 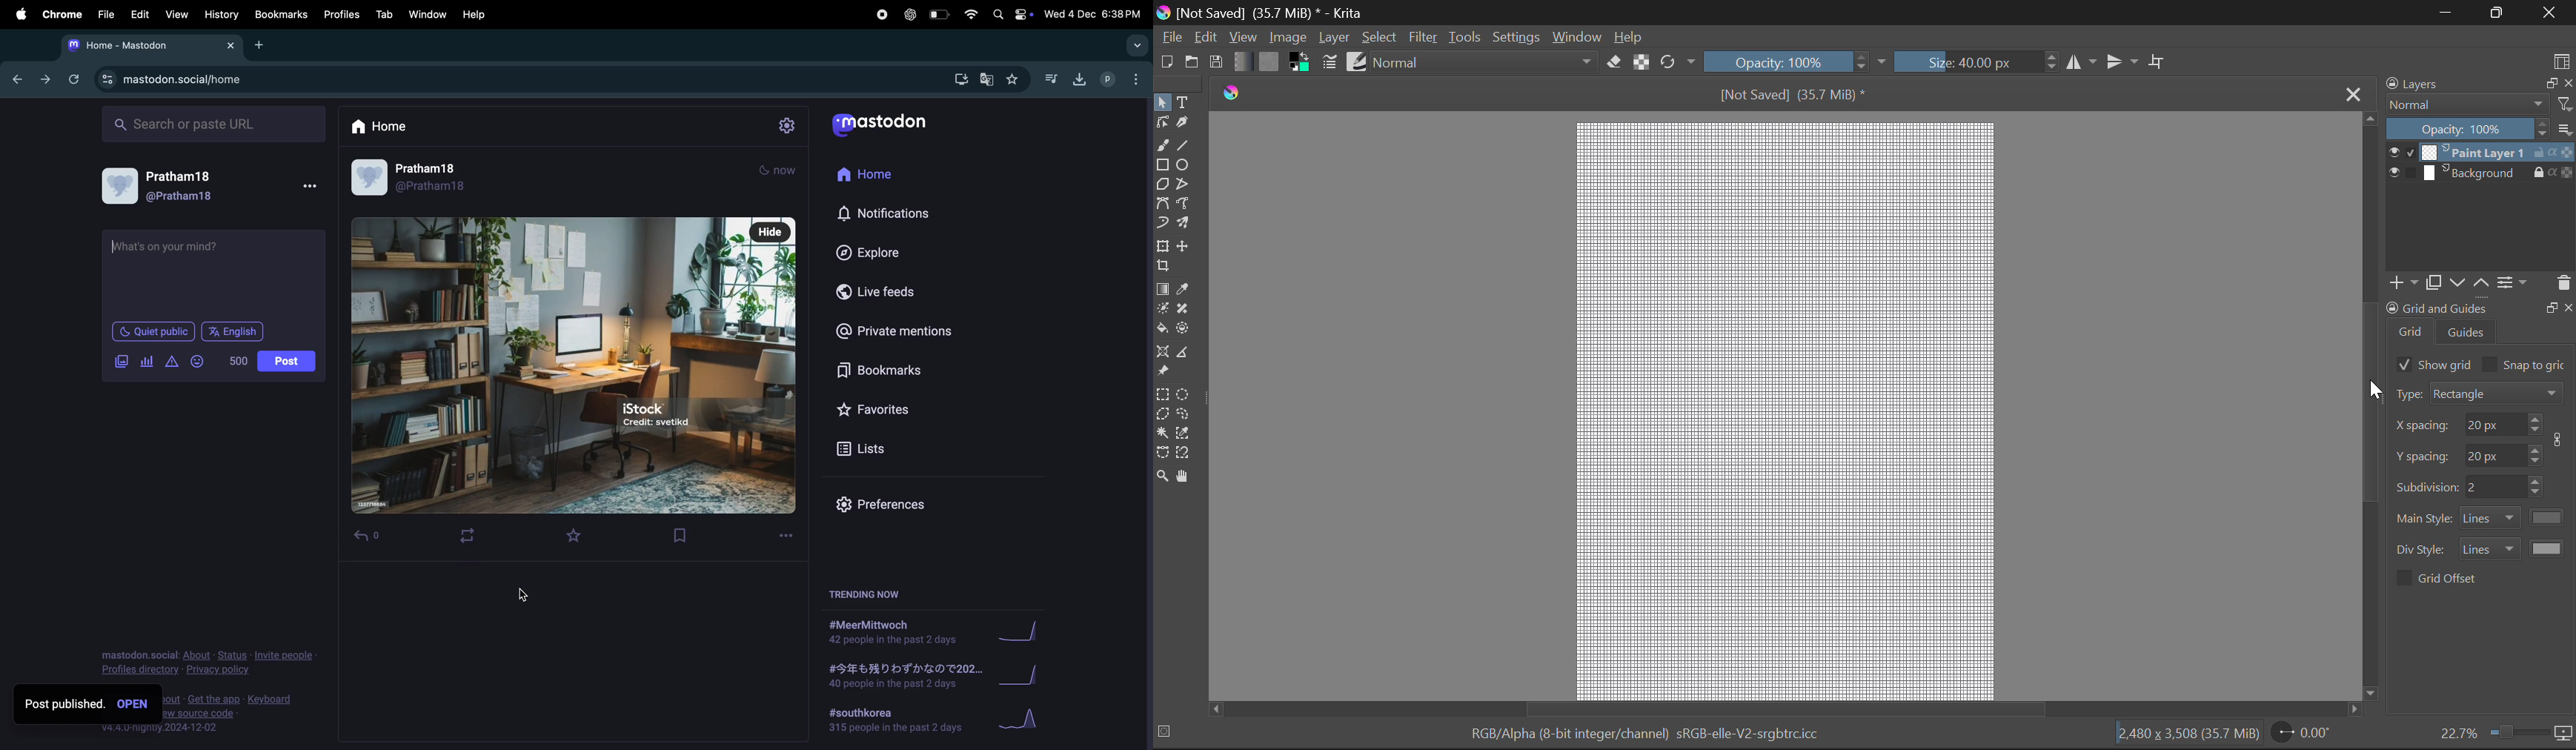 I want to click on view, so click(x=177, y=15).